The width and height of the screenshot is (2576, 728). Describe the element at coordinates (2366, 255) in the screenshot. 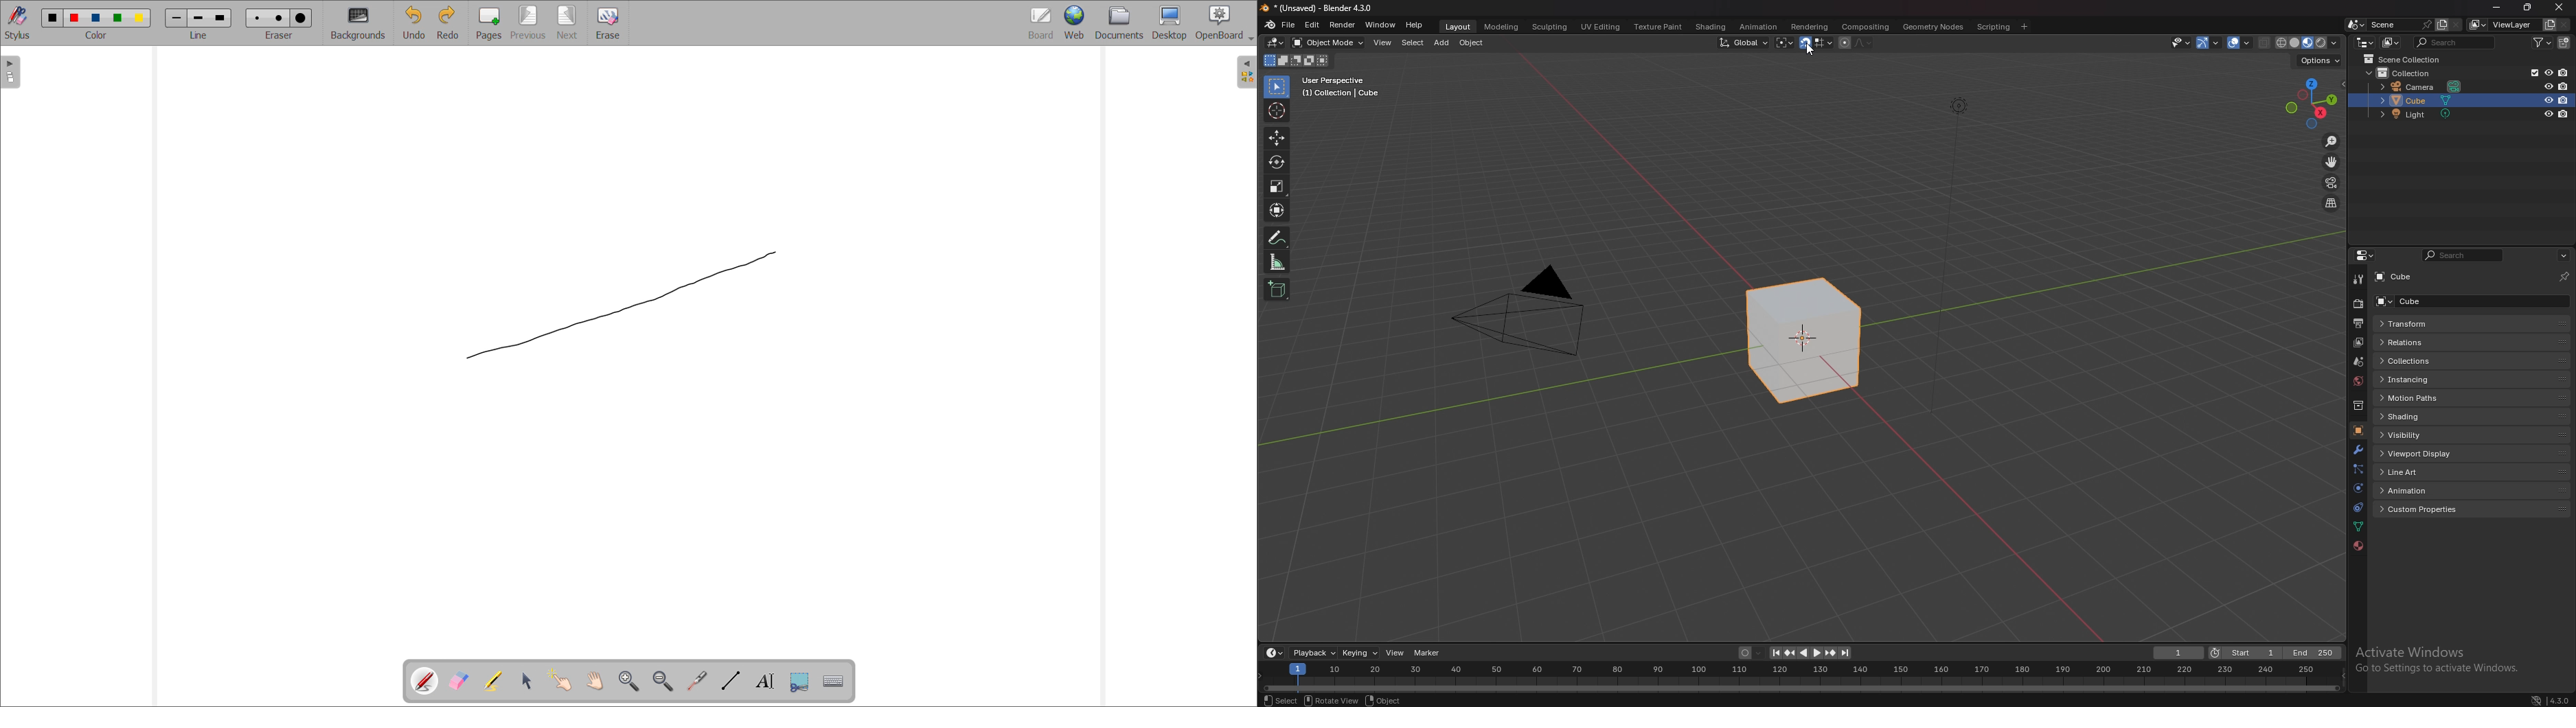

I see `editor type` at that location.